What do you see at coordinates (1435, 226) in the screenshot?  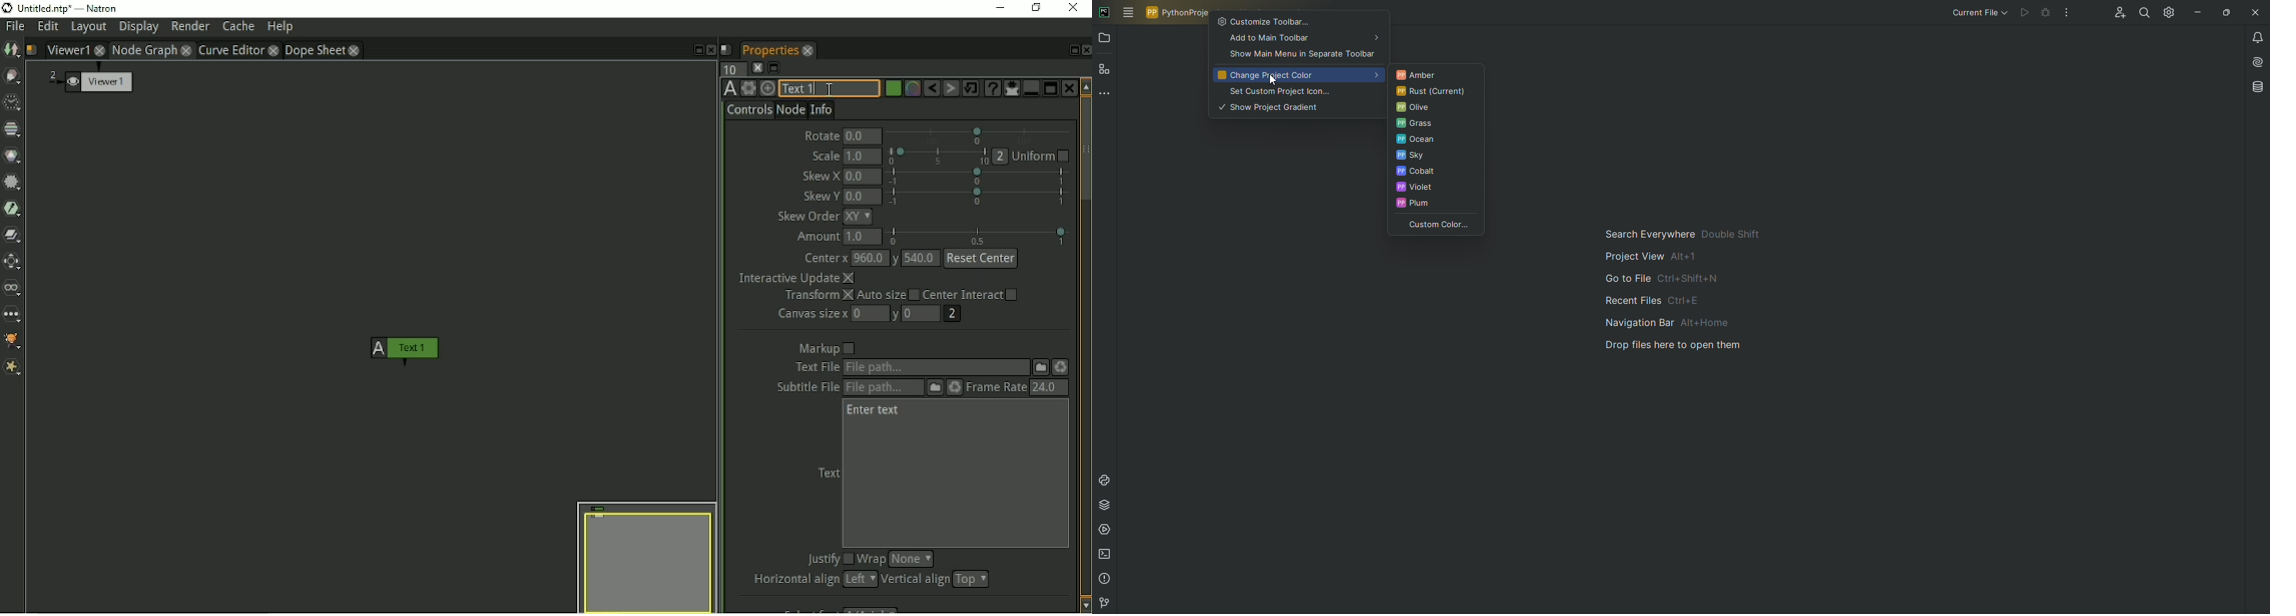 I see `Custom Color` at bounding box center [1435, 226].